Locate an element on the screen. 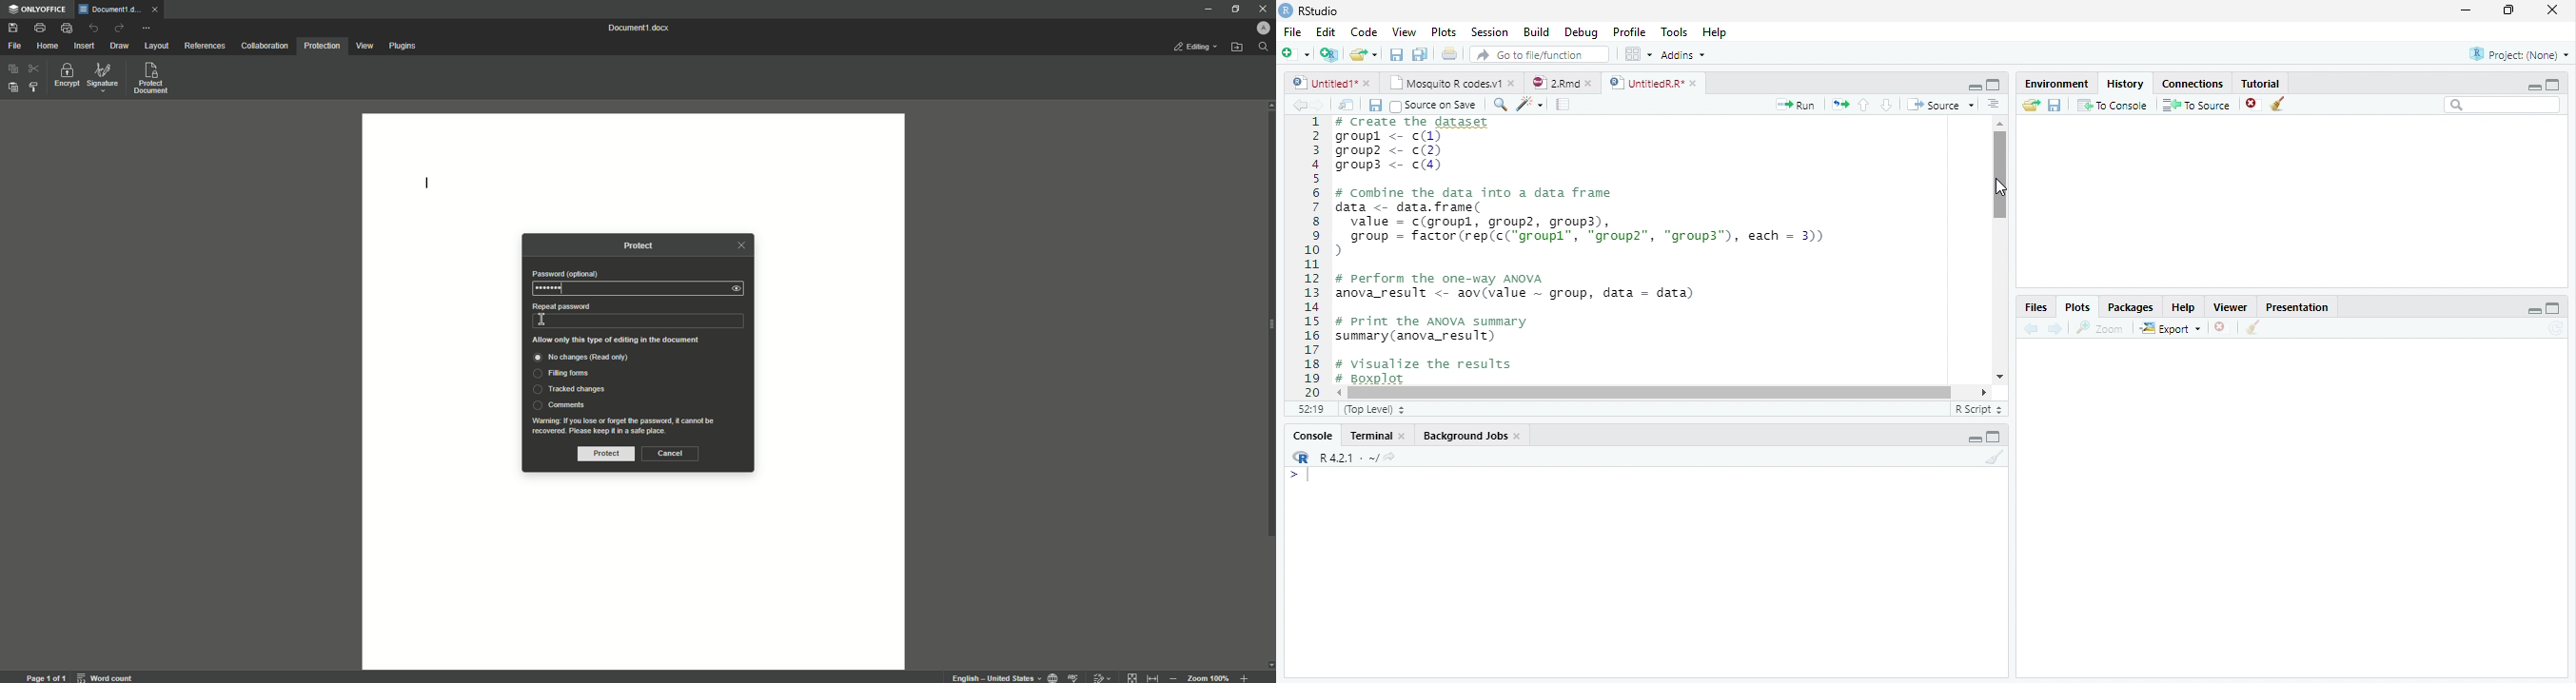  Insert is located at coordinates (85, 45).